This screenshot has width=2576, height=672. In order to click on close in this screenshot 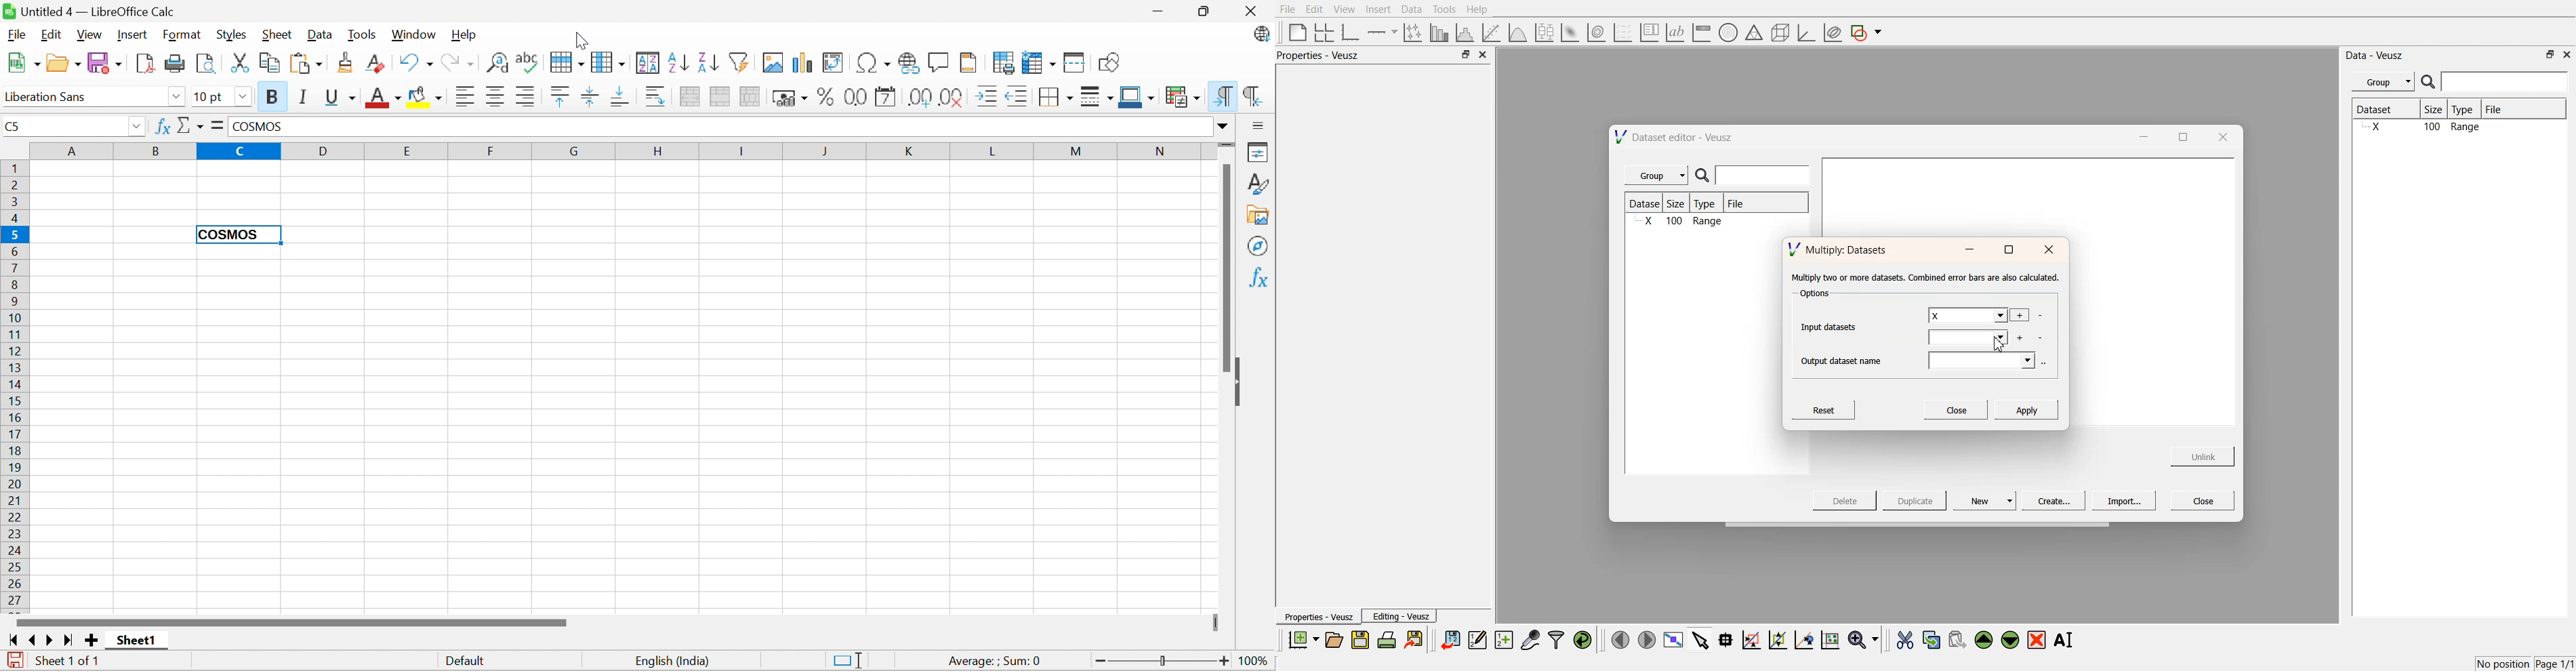, I will do `click(1484, 55)`.